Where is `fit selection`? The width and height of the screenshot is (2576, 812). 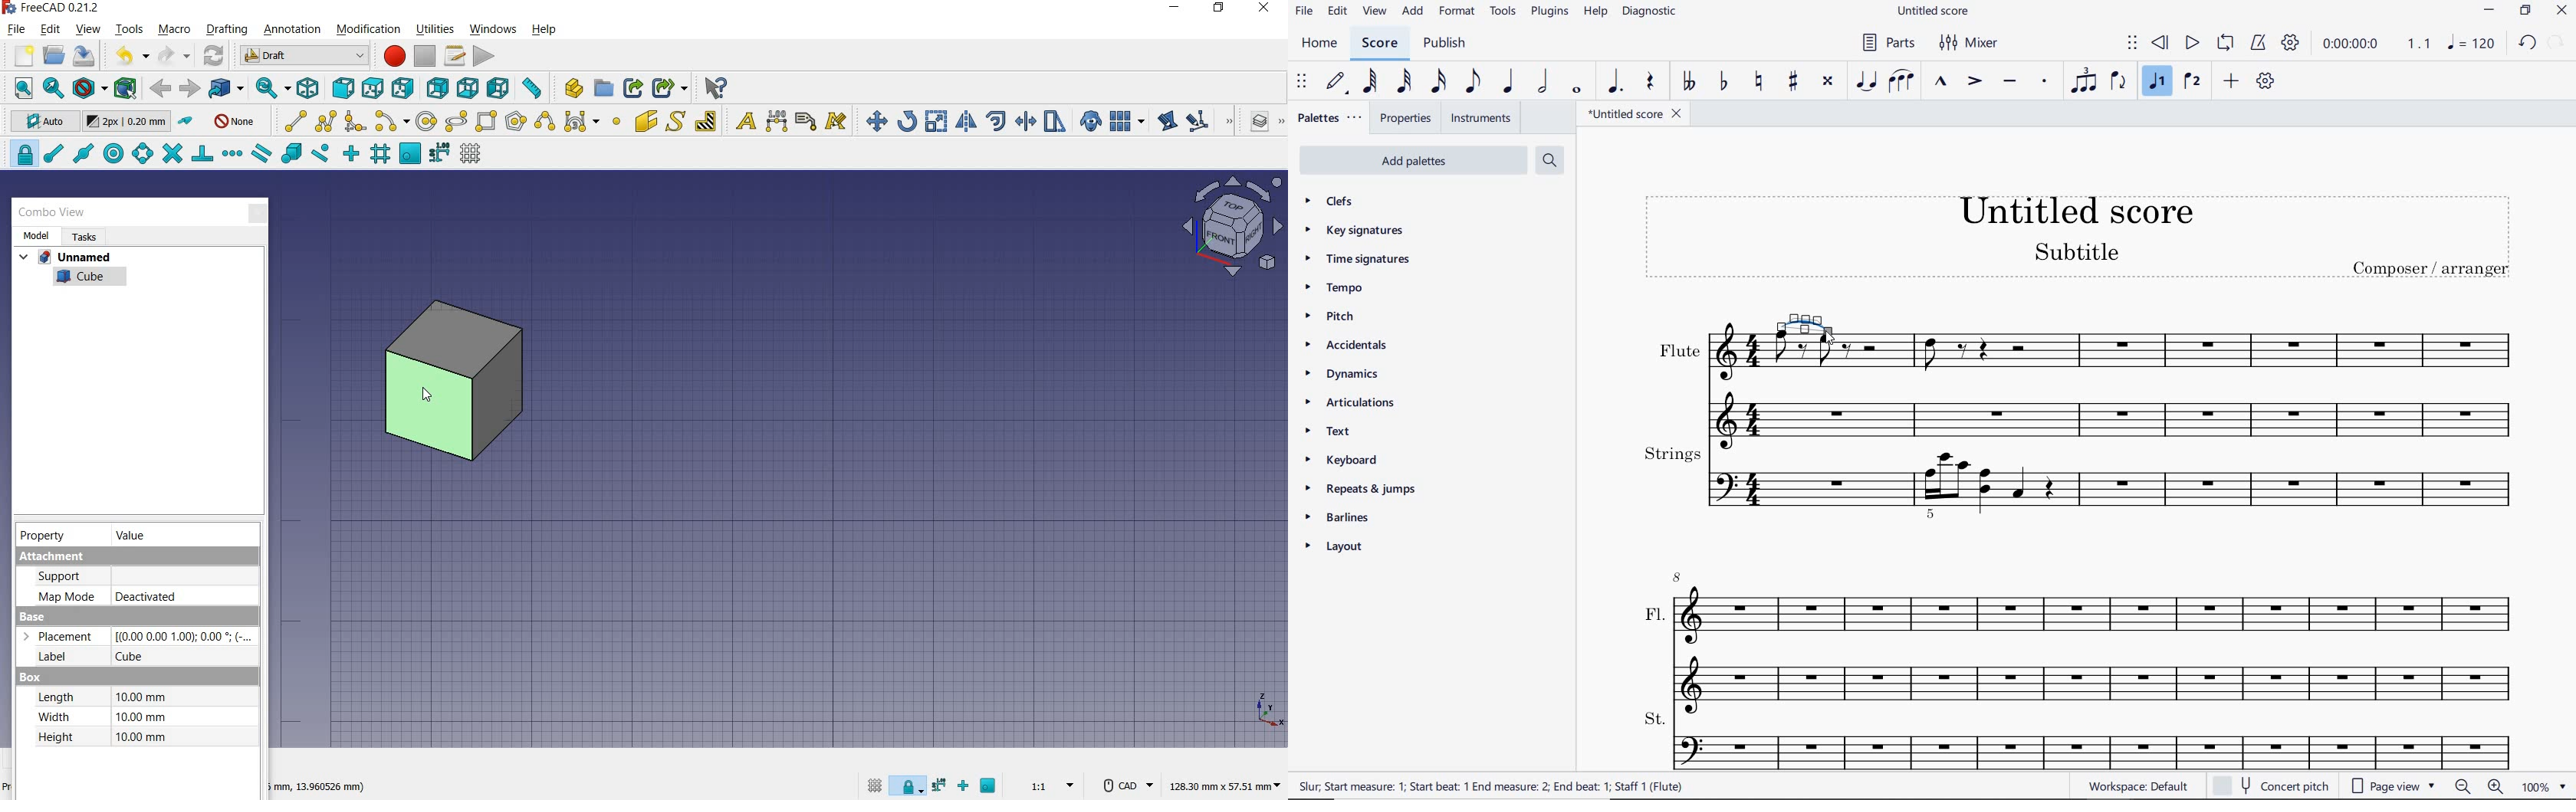
fit selection is located at coordinates (52, 87).